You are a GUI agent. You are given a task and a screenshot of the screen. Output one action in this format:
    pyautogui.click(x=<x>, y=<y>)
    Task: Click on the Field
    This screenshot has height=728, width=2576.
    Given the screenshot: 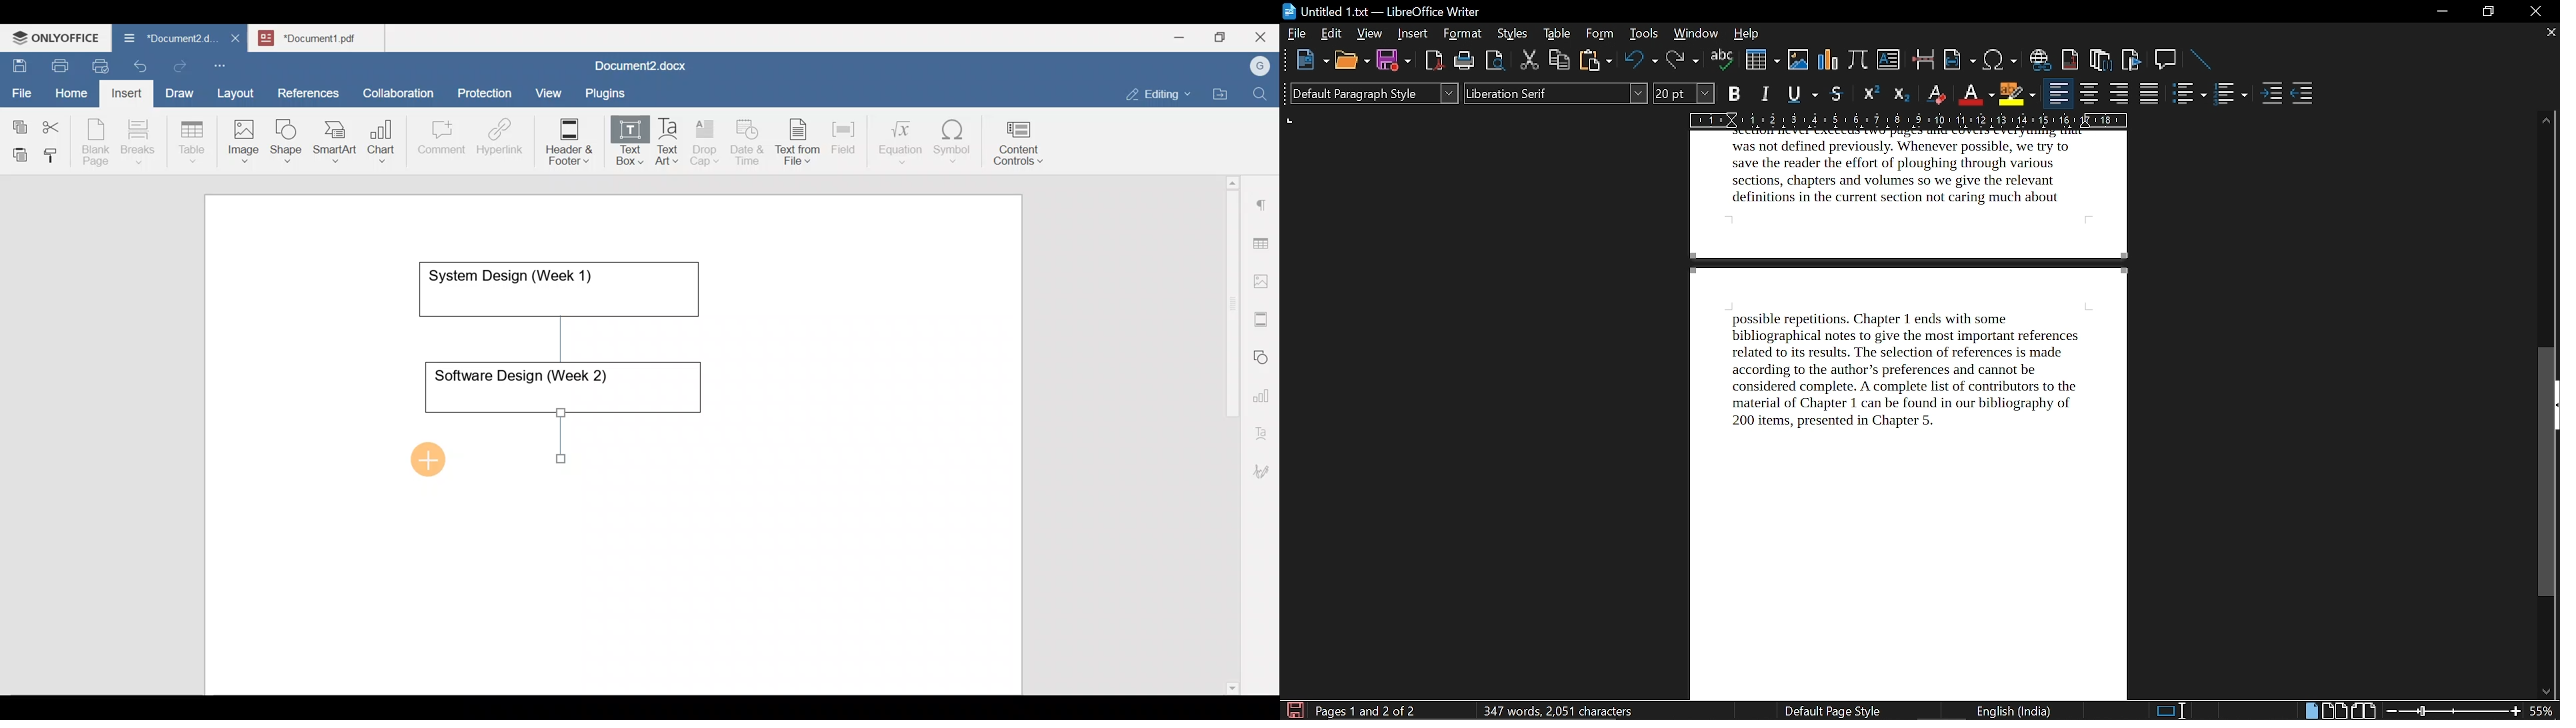 What is the action you would take?
    pyautogui.click(x=843, y=135)
    